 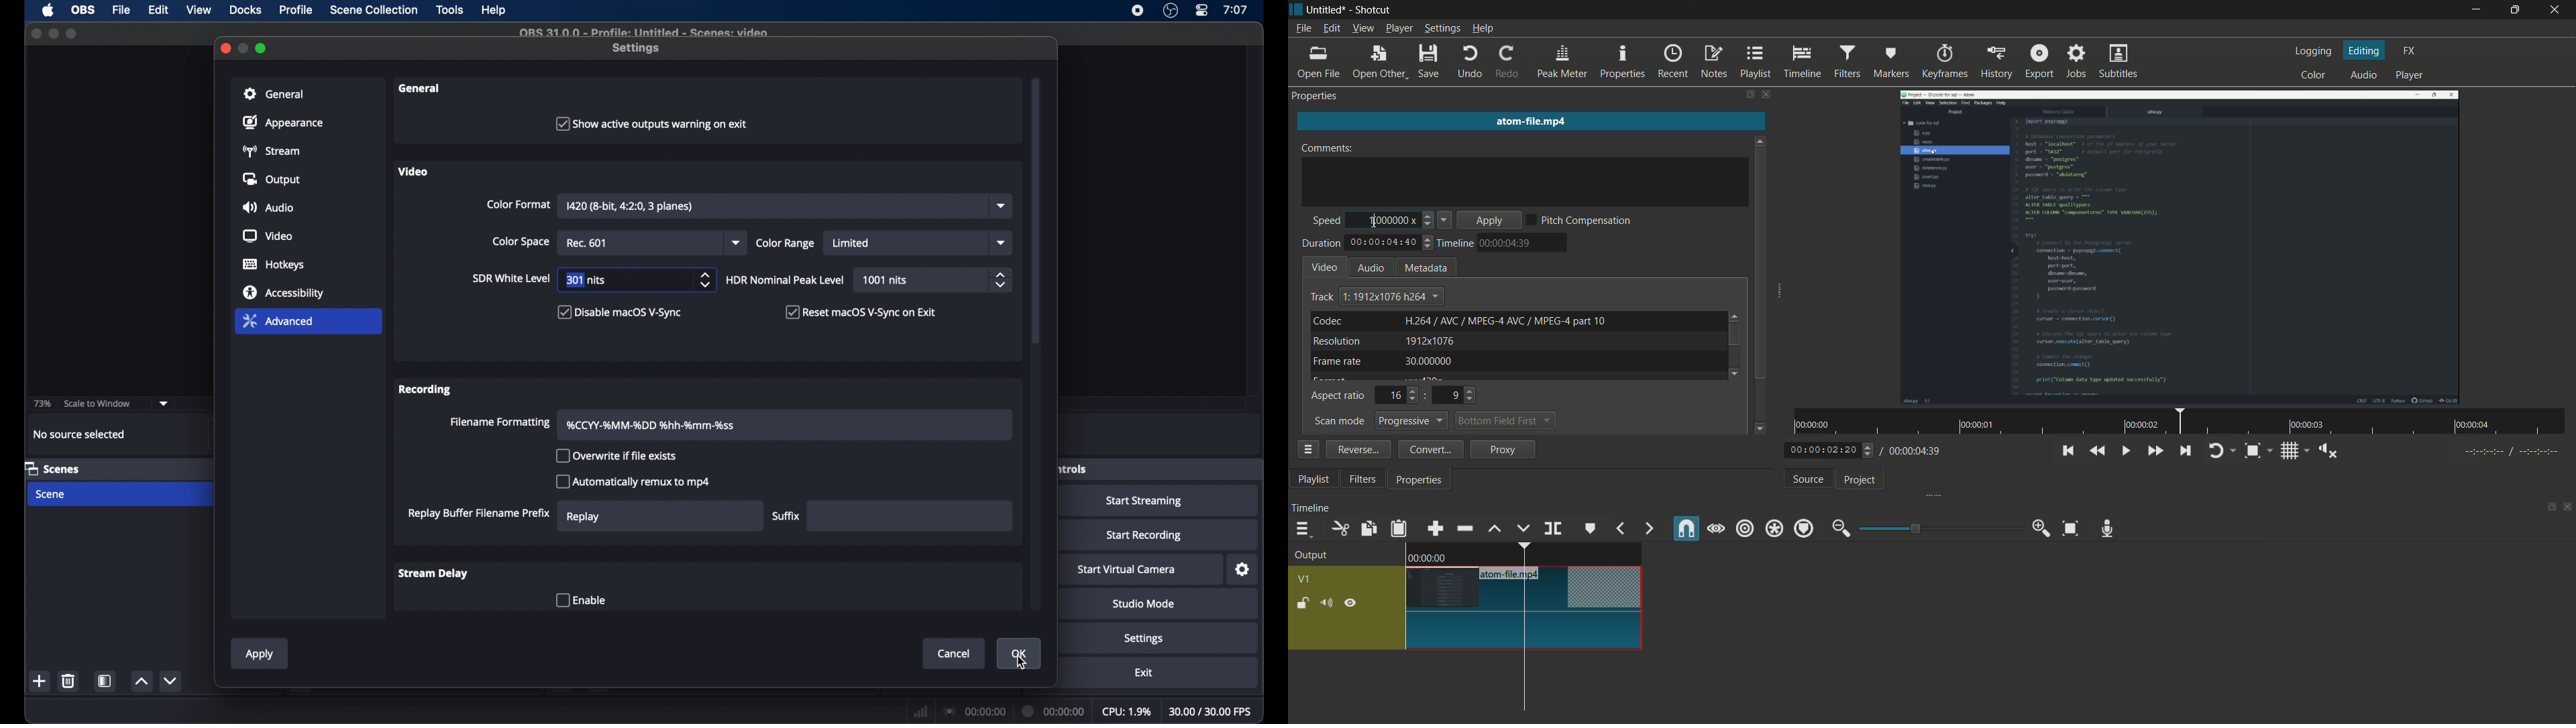 What do you see at coordinates (1430, 62) in the screenshot?
I see `save` at bounding box center [1430, 62].